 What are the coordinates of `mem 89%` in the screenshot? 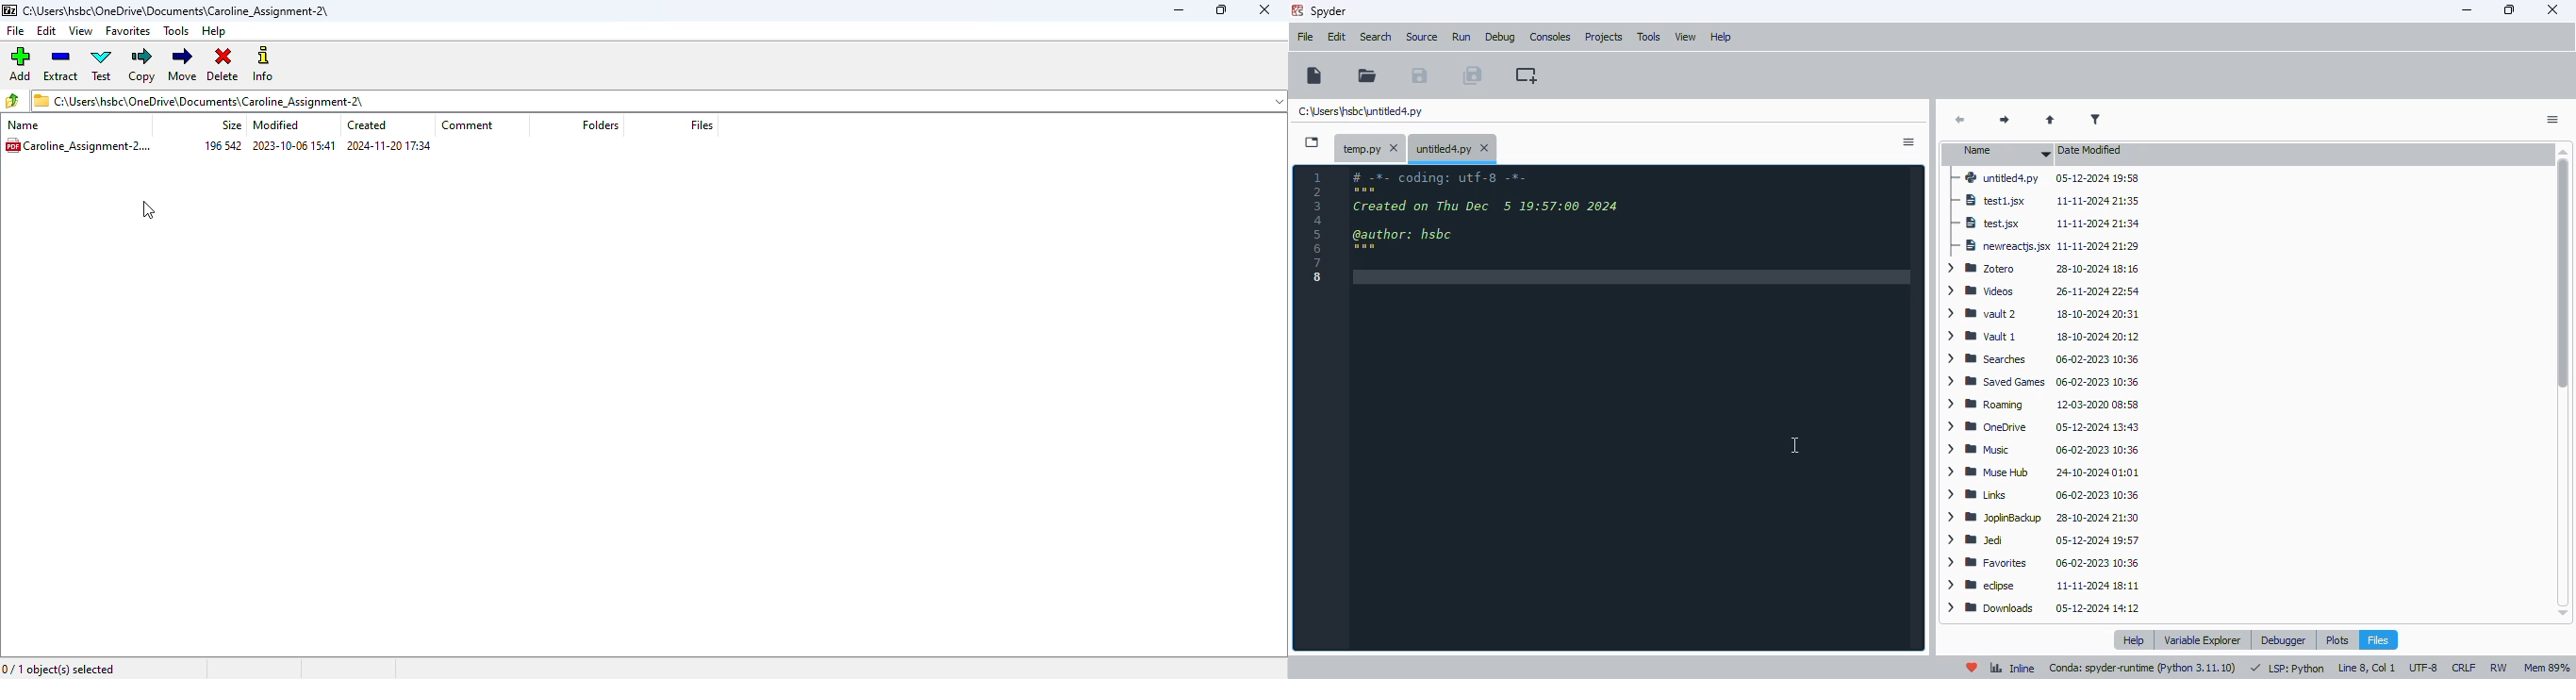 It's located at (2547, 668).